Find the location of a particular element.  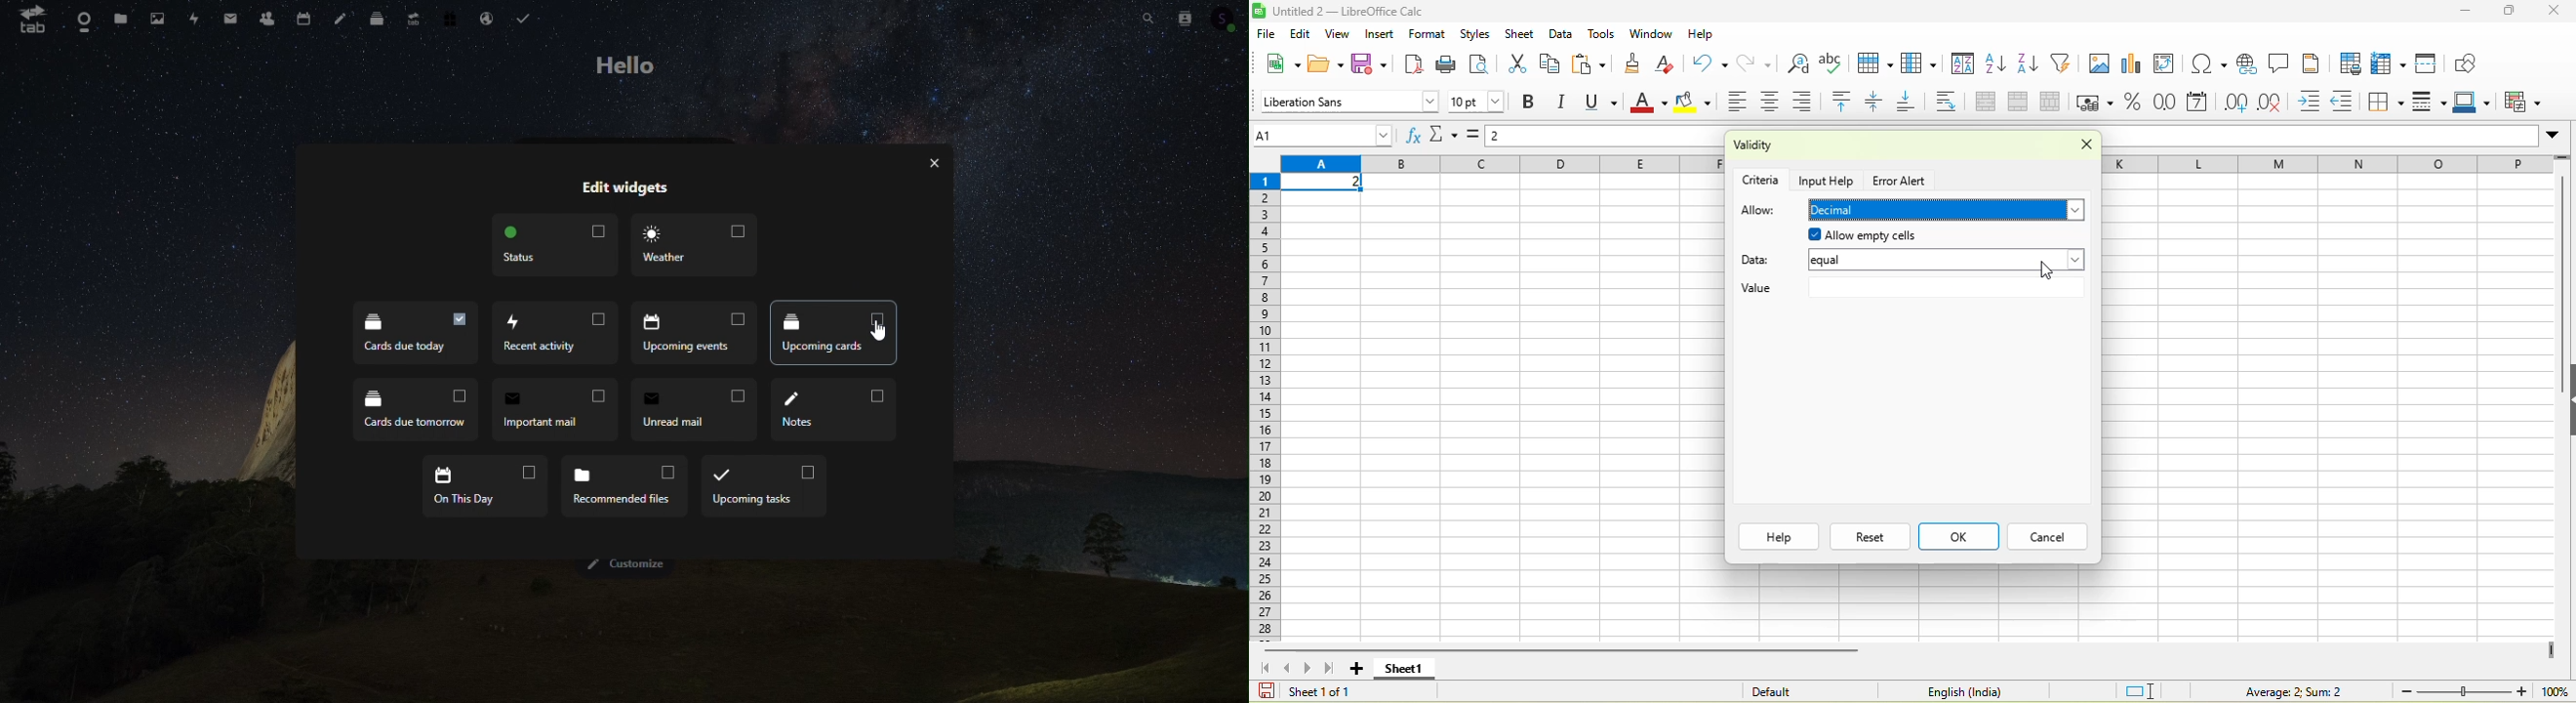

equal is located at coordinates (1947, 262).